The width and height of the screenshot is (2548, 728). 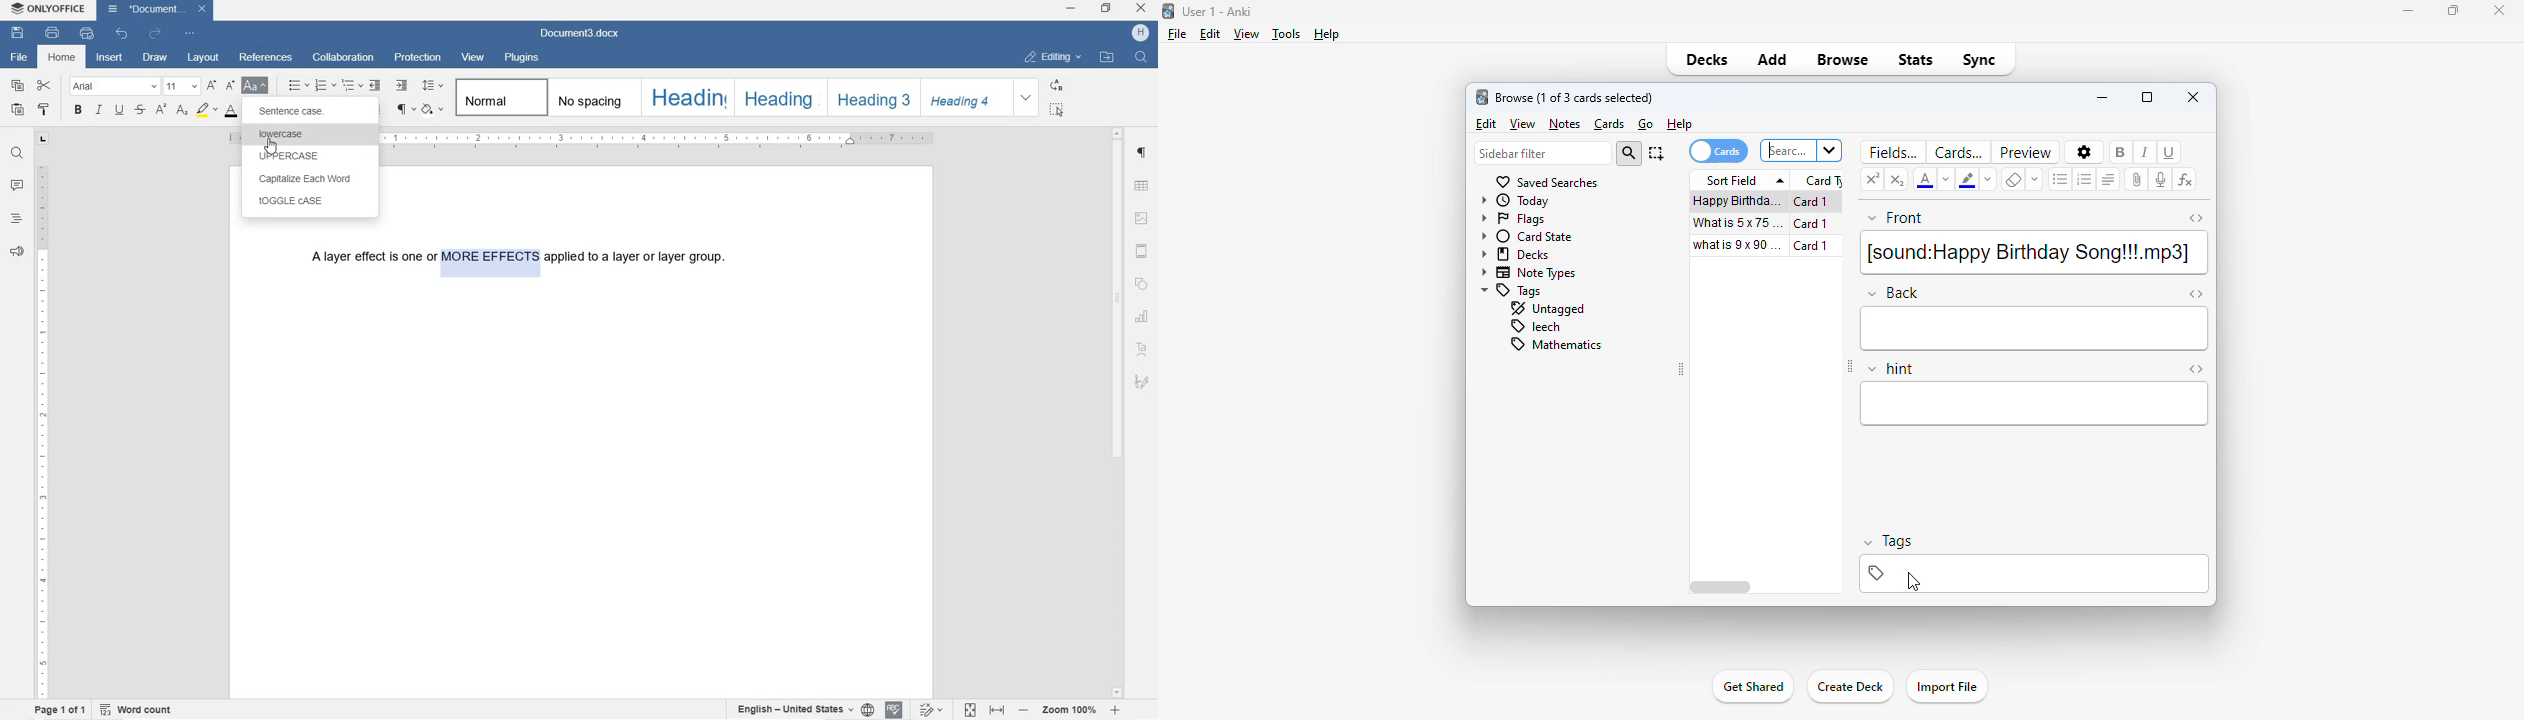 What do you see at coordinates (1482, 97) in the screenshot?
I see `logo` at bounding box center [1482, 97].